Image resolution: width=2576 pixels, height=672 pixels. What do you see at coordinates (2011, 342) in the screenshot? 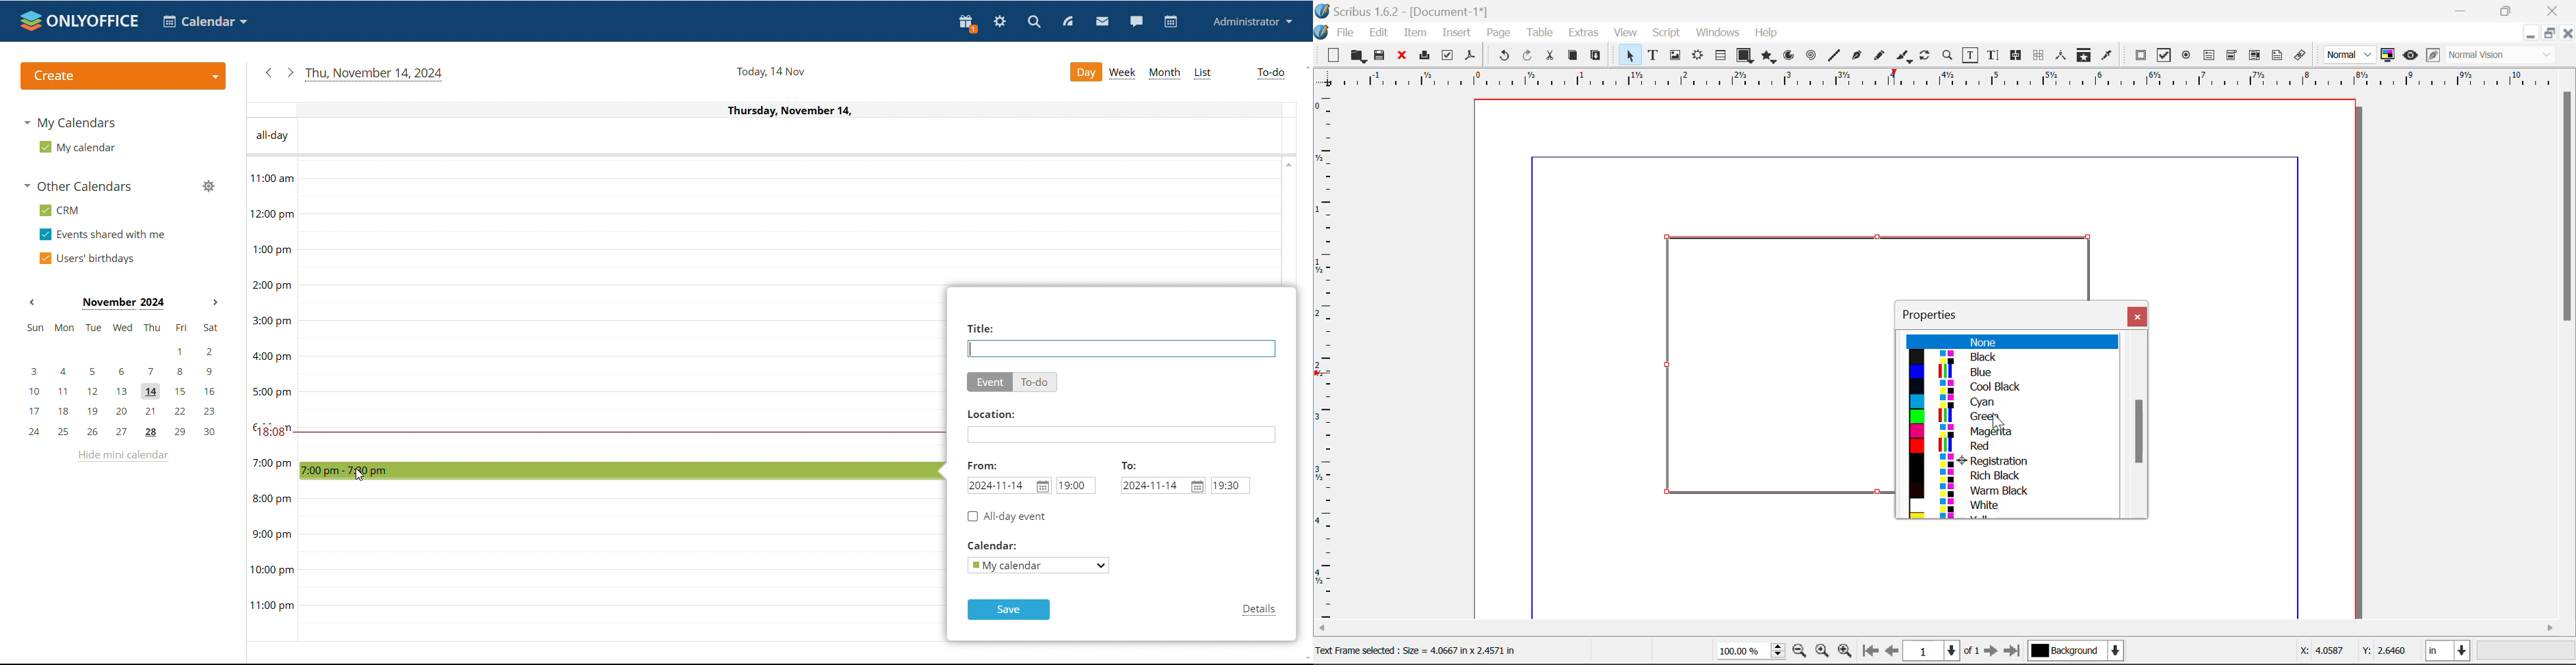
I see `None` at bounding box center [2011, 342].